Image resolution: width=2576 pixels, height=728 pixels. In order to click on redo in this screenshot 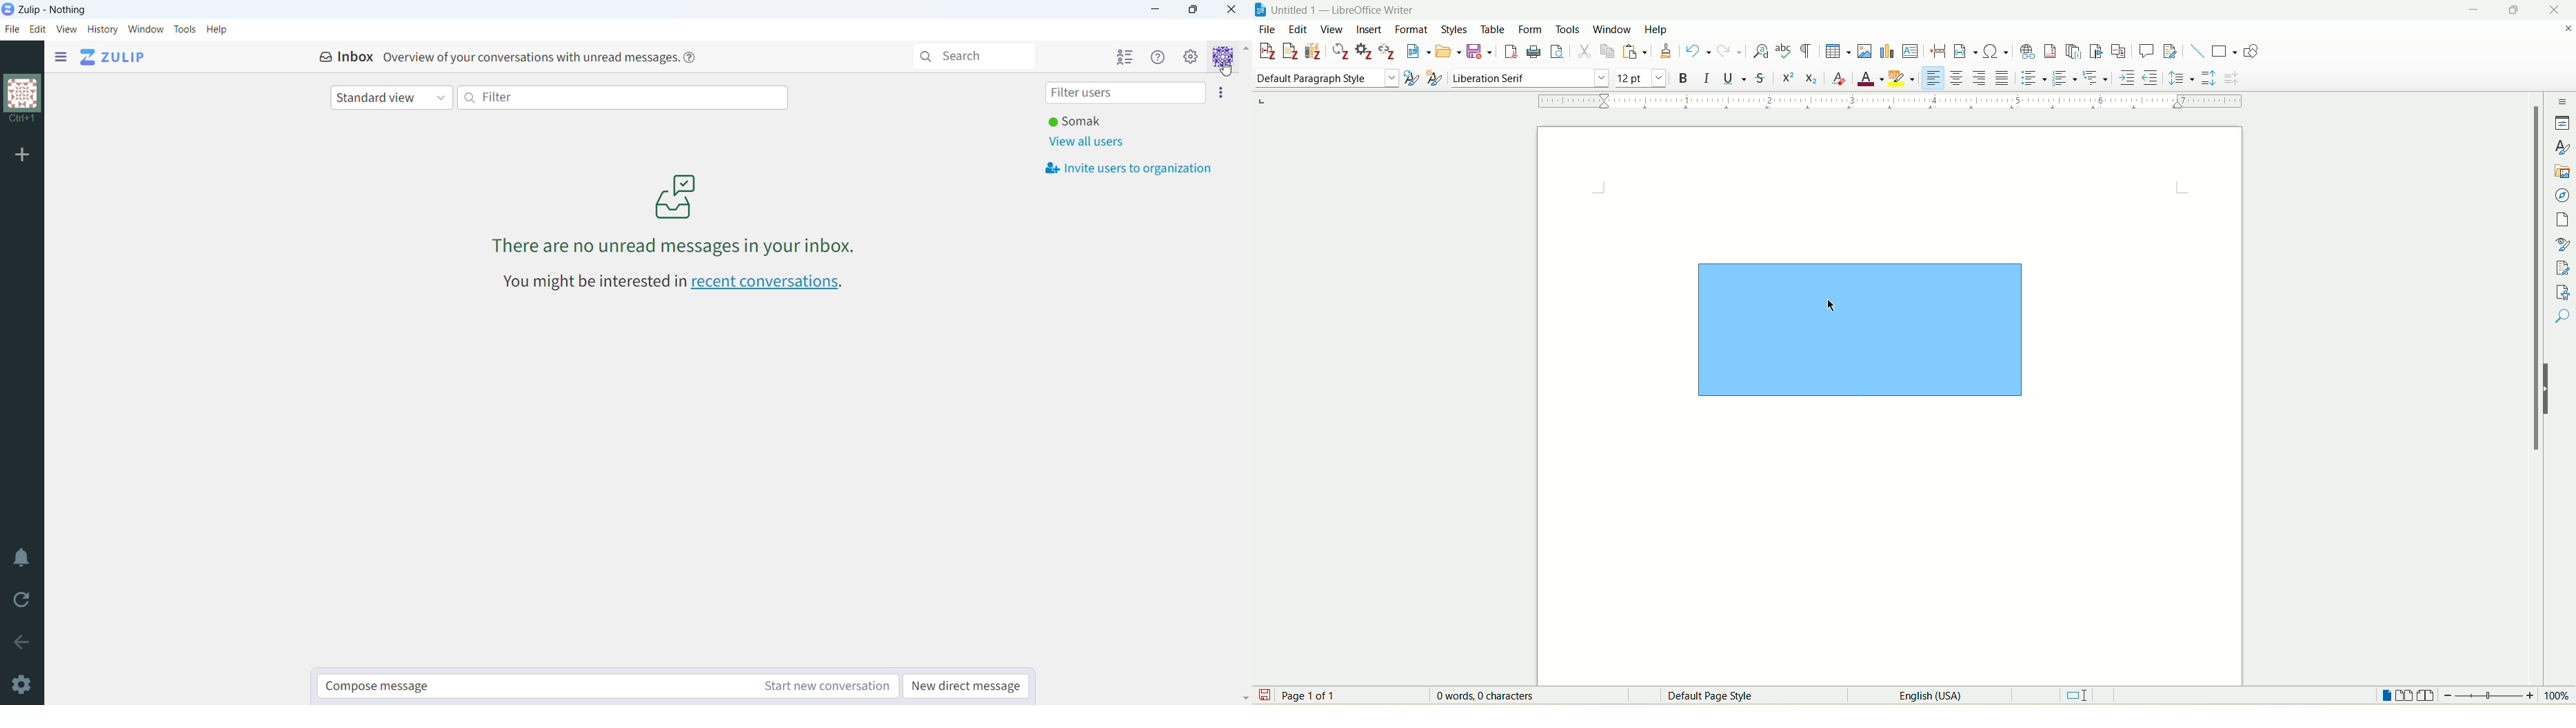, I will do `click(1731, 52)`.